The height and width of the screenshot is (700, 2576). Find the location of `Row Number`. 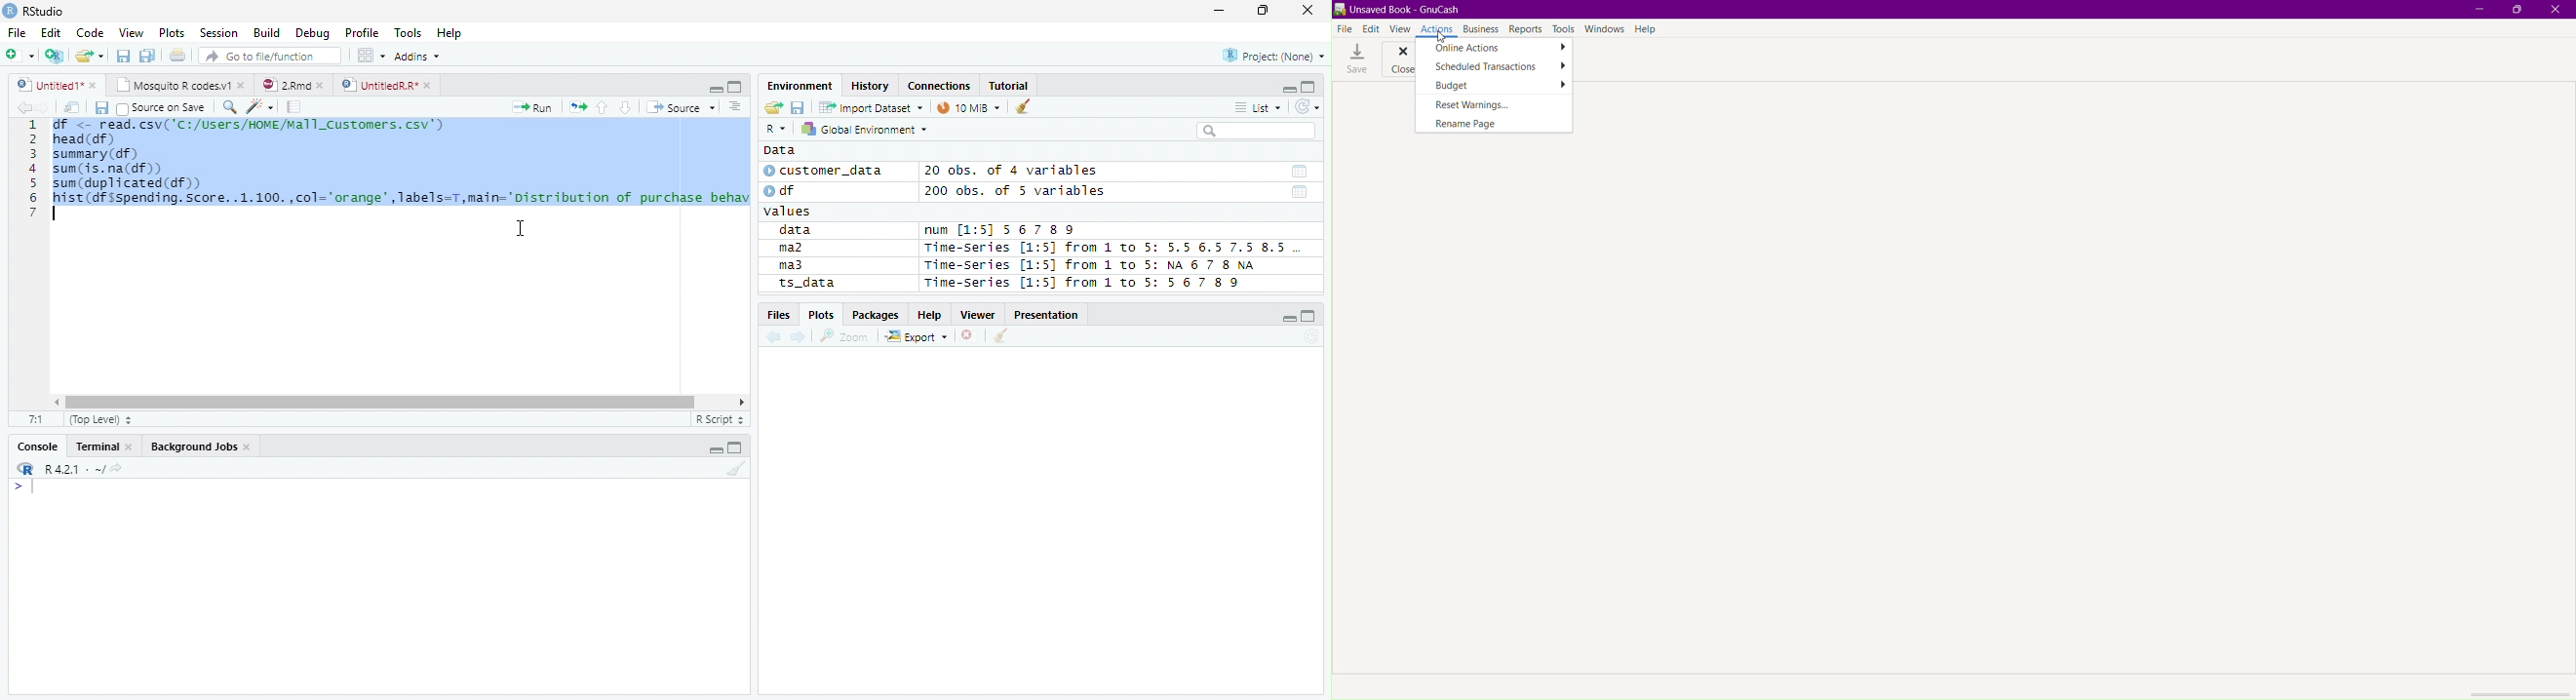

Row Number is located at coordinates (32, 168).